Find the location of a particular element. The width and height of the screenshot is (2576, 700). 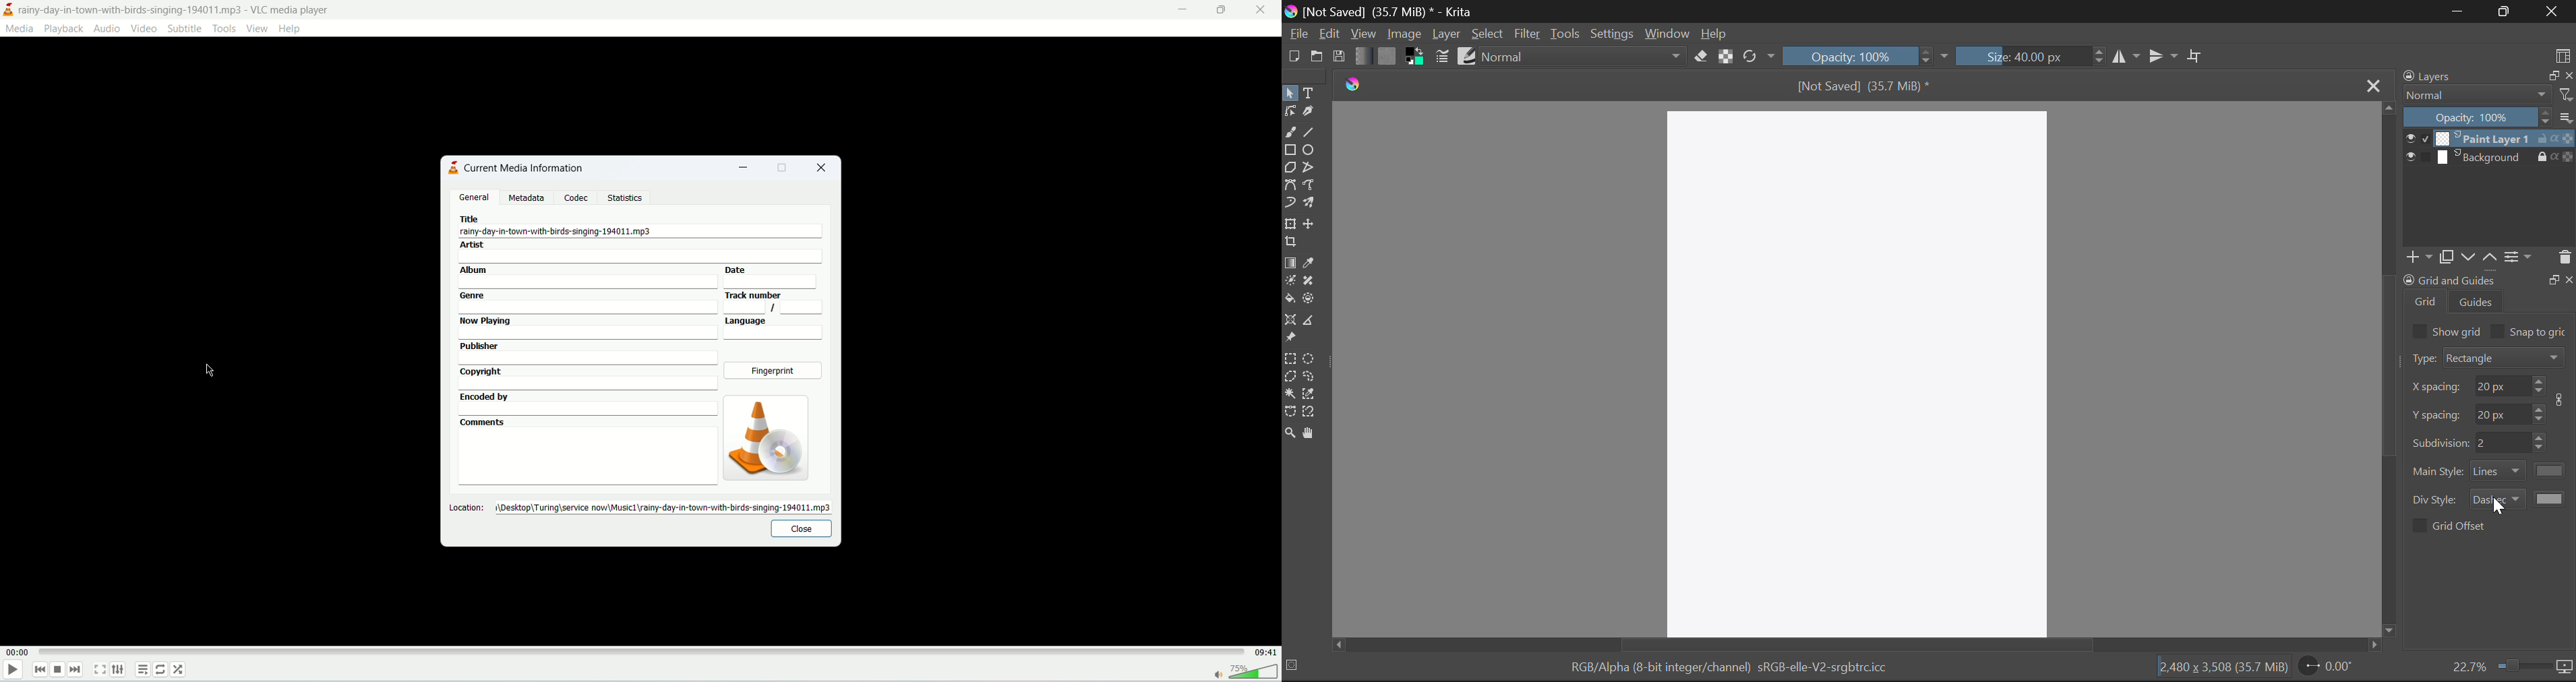

Select is located at coordinates (1488, 34).